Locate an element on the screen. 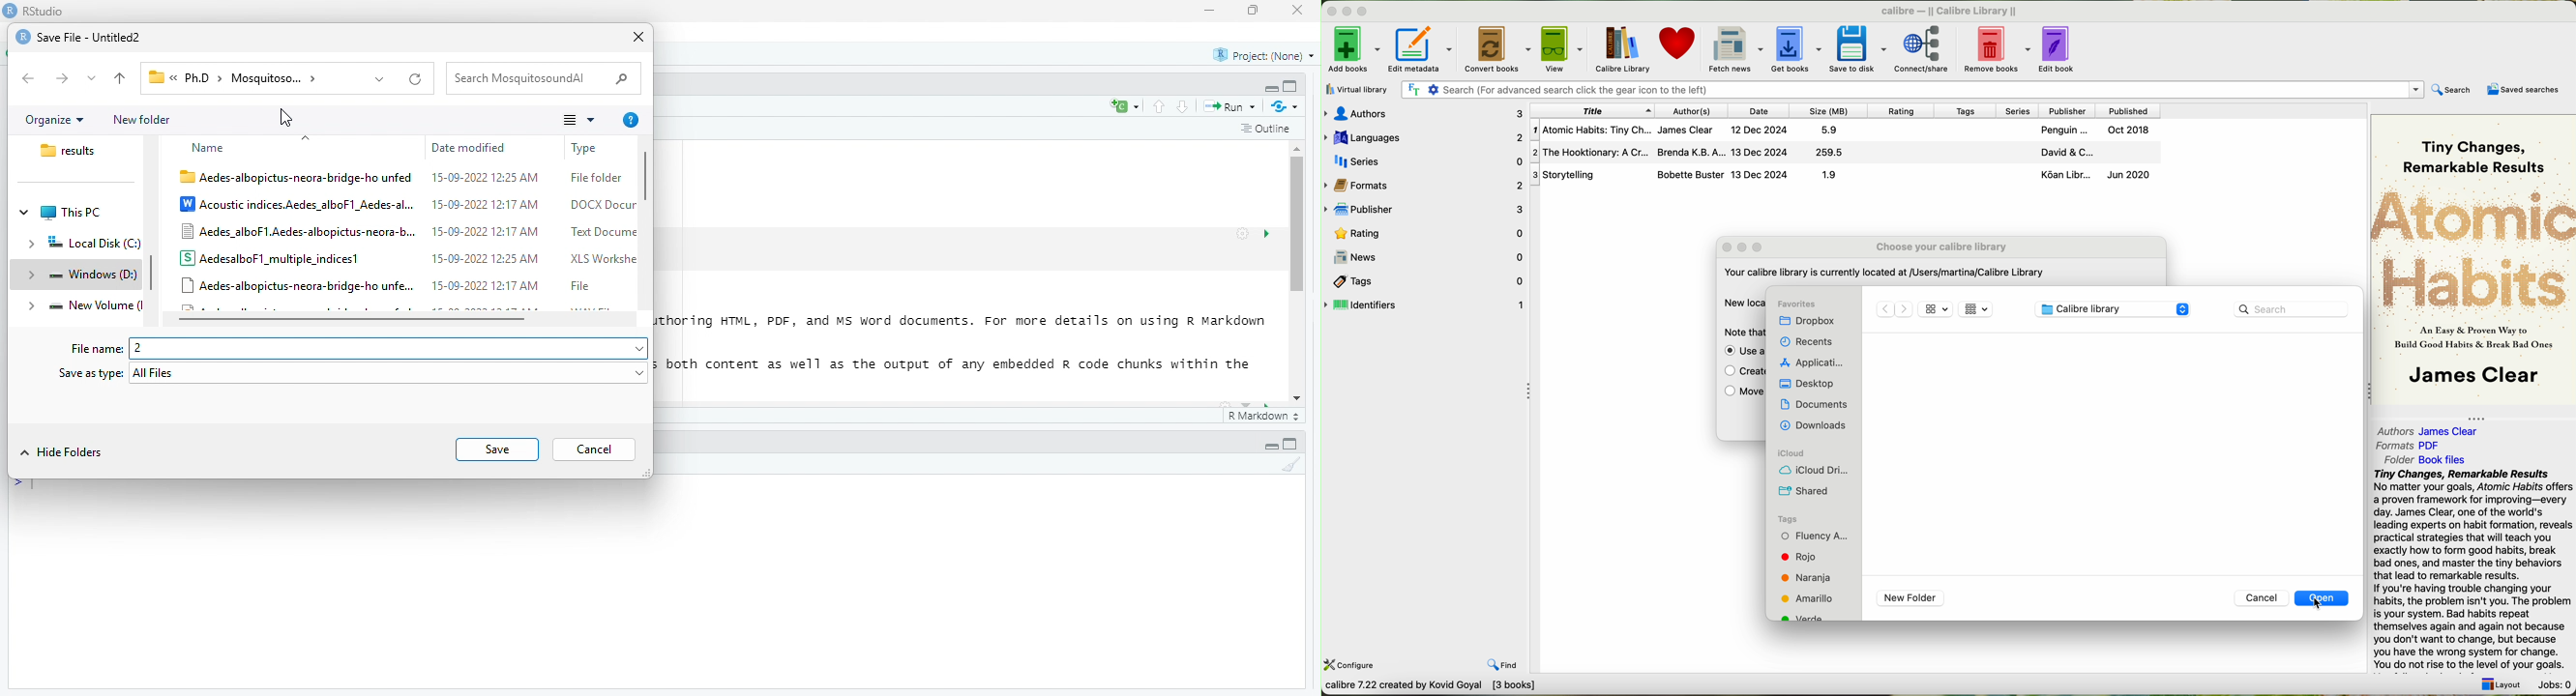 The width and height of the screenshot is (2576, 700). title is located at coordinates (1591, 111).